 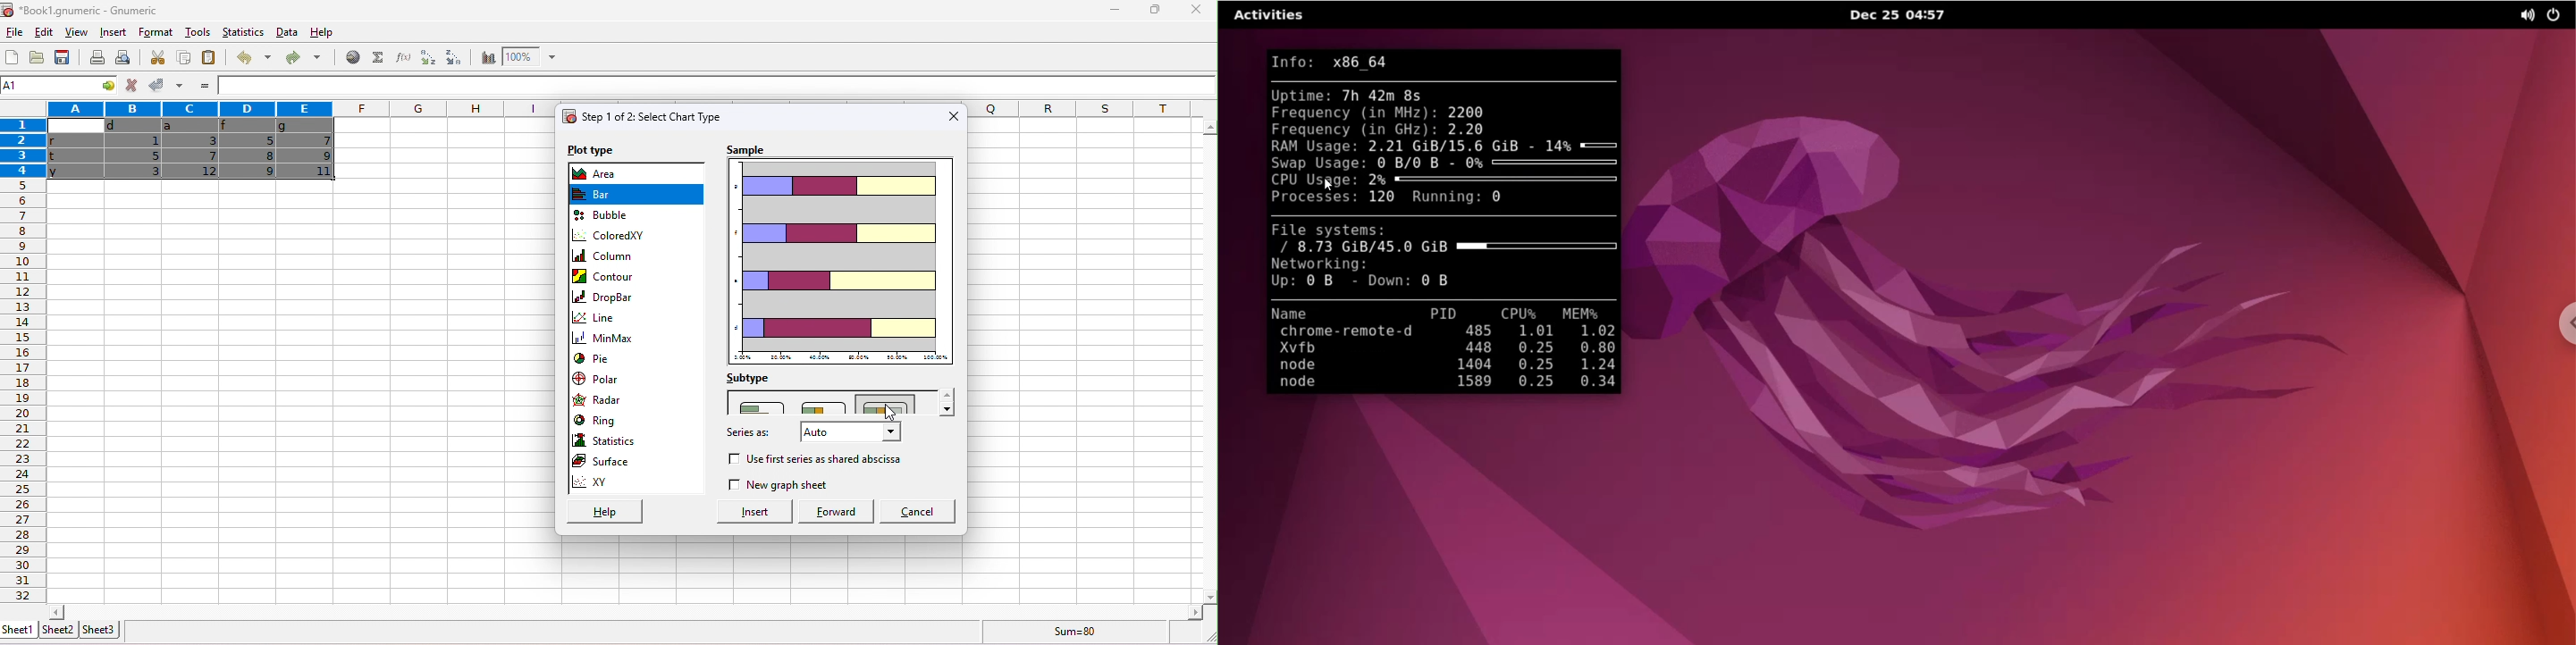 What do you see at coordinates (606, 258) in the screenshot?
I see `column` at bounding box center [606, 258].